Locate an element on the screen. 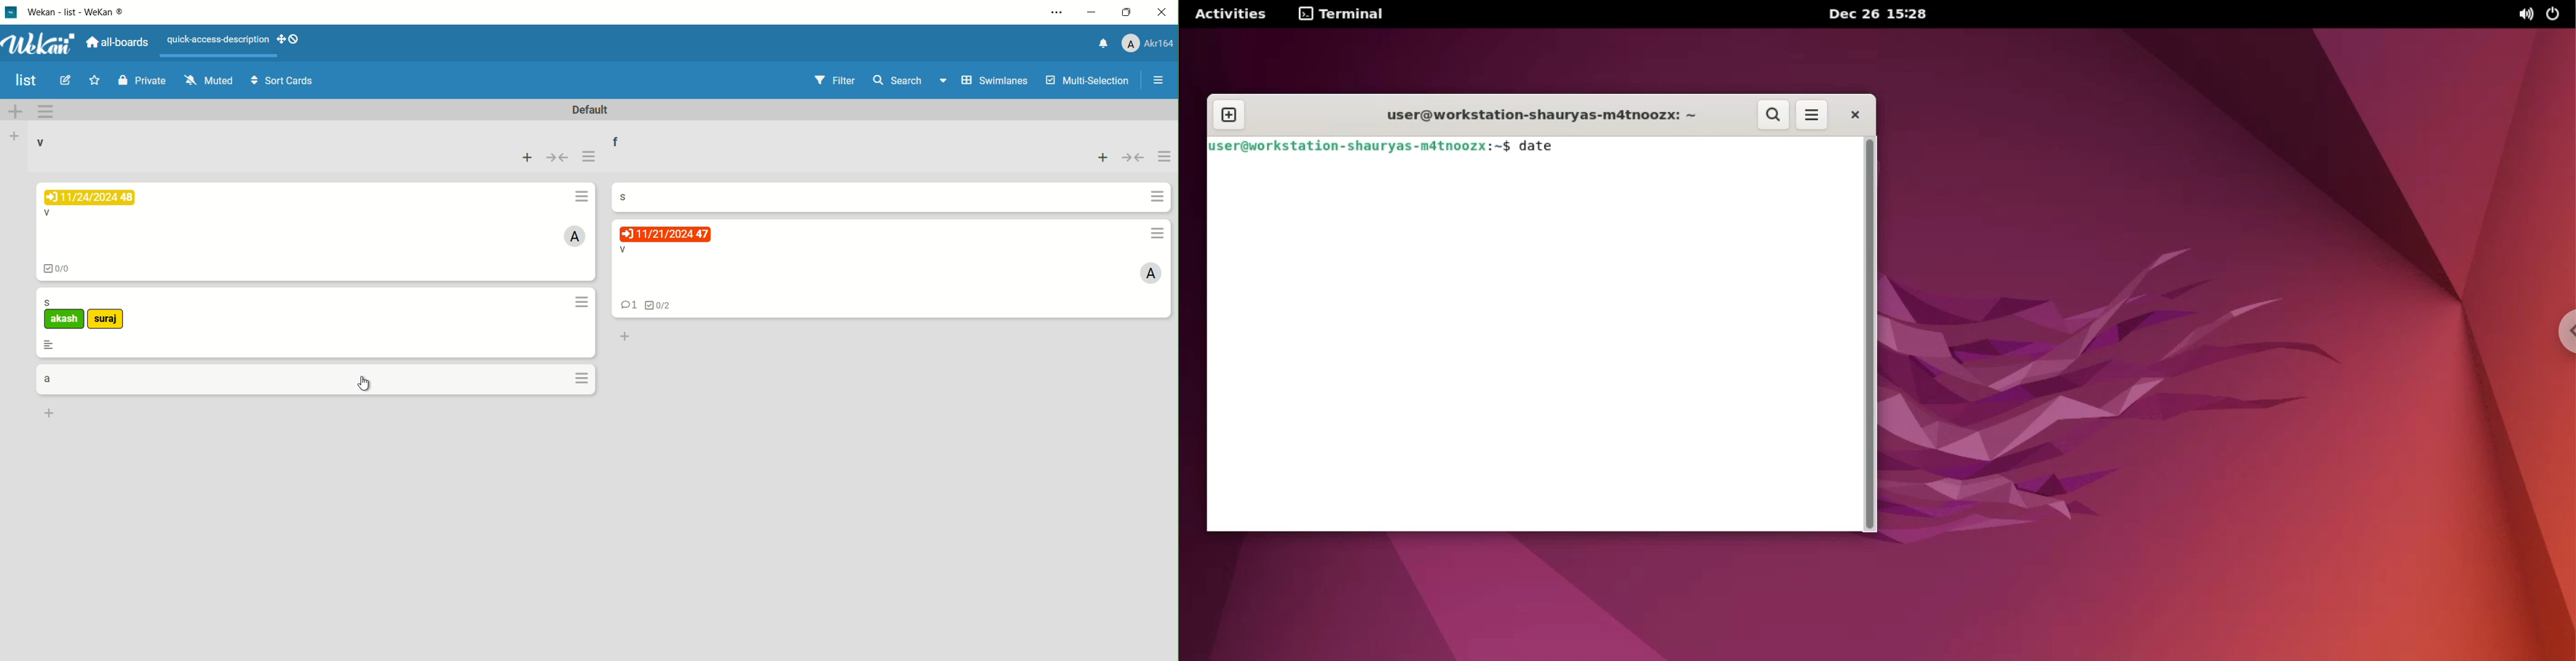  app logo is located at coordinates (40, 42).